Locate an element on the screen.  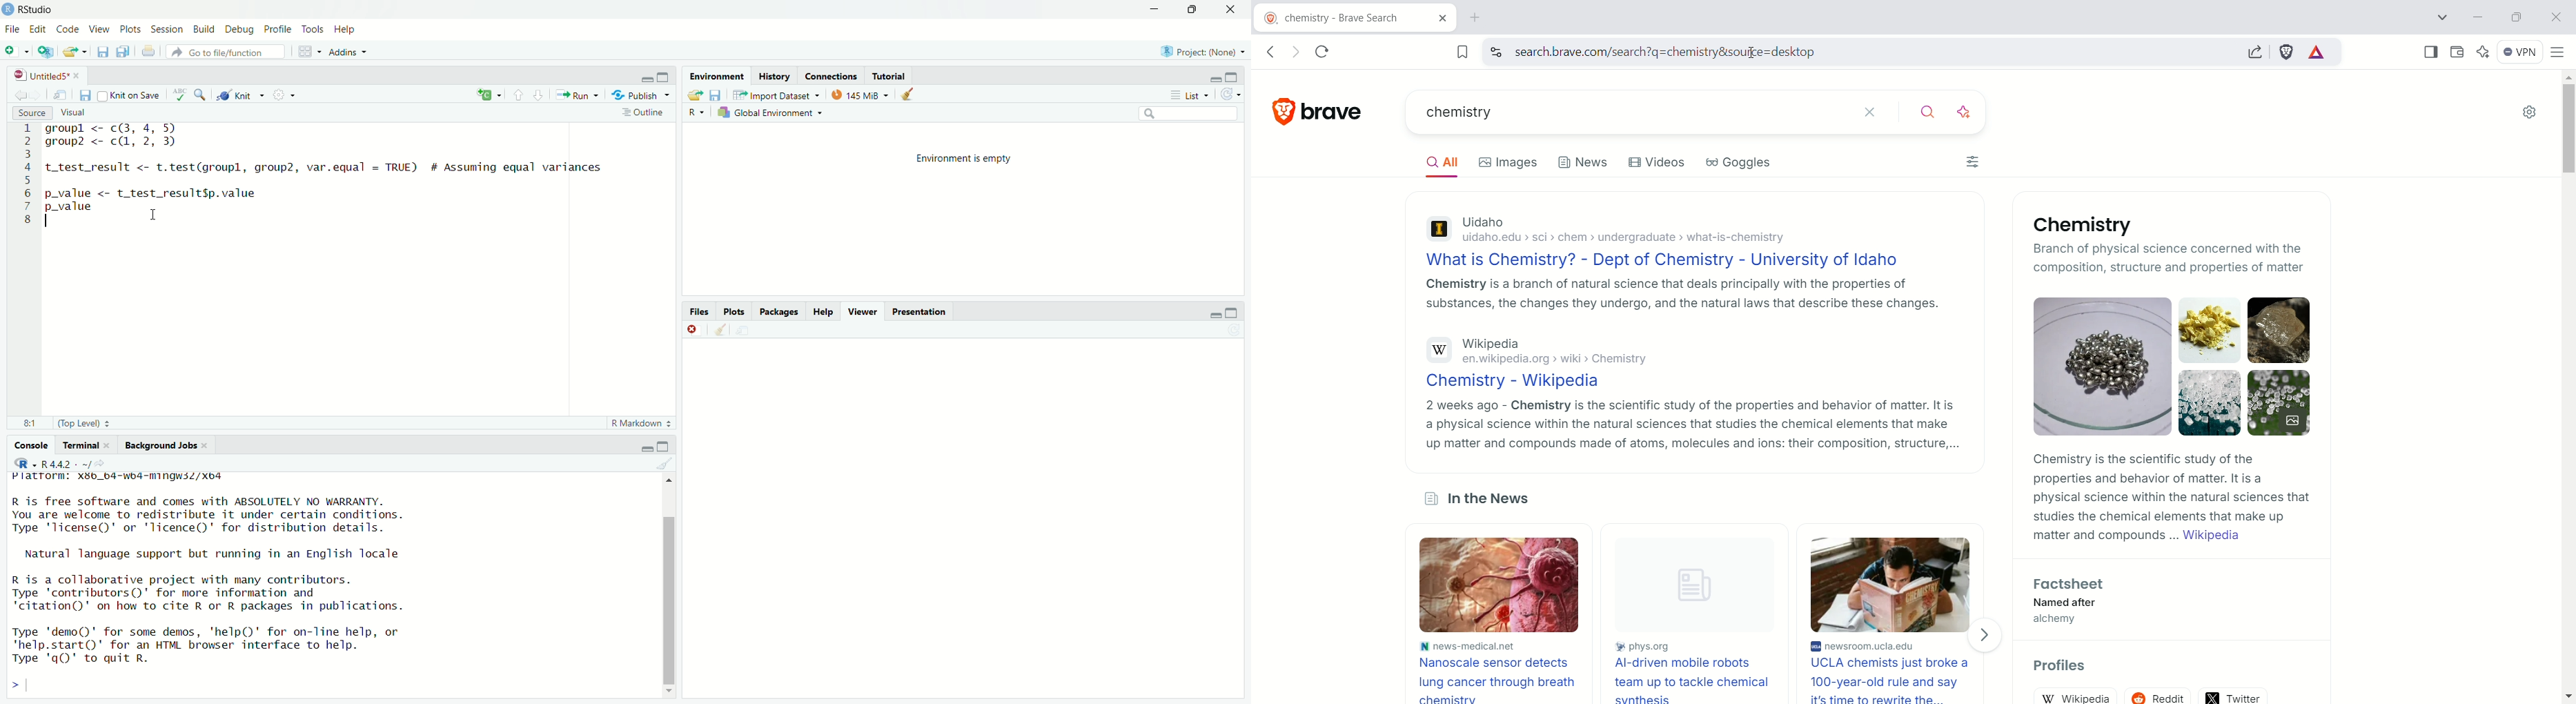
maximise is located at coordinates (664, 77).